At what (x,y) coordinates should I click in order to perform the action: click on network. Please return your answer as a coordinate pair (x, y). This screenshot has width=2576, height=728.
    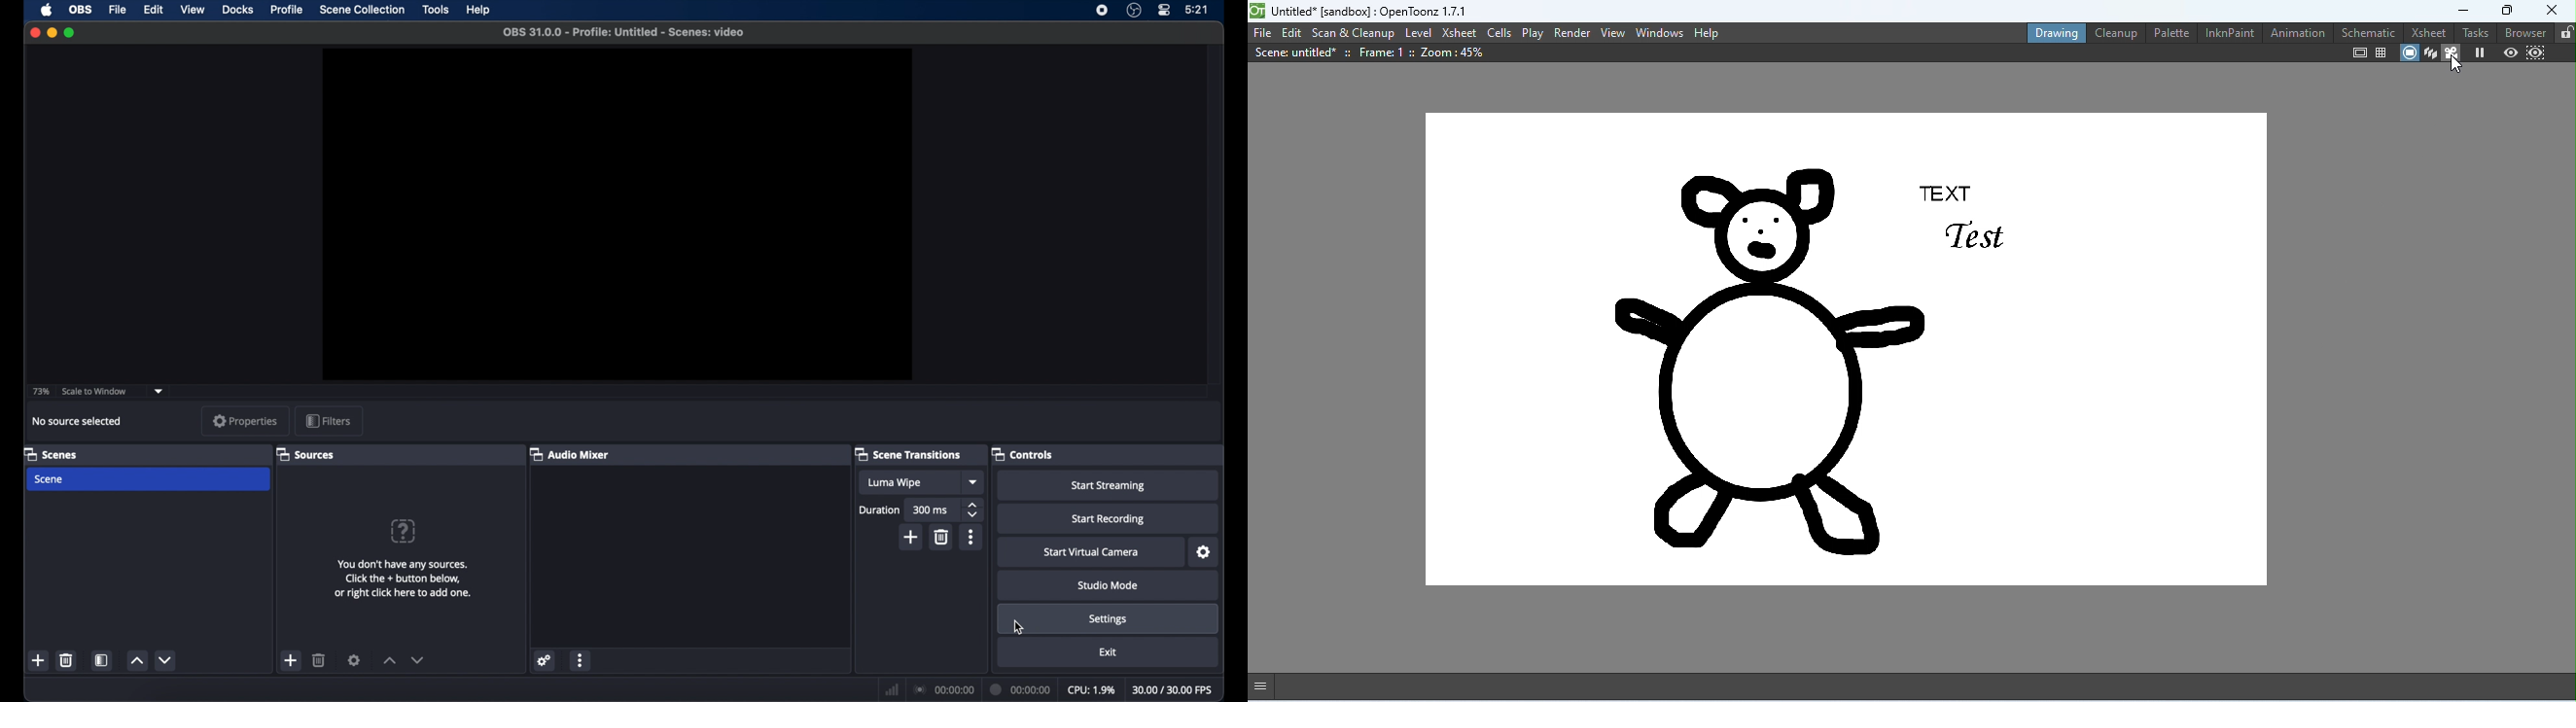
    Looking at the image, I should click on (892, 689).